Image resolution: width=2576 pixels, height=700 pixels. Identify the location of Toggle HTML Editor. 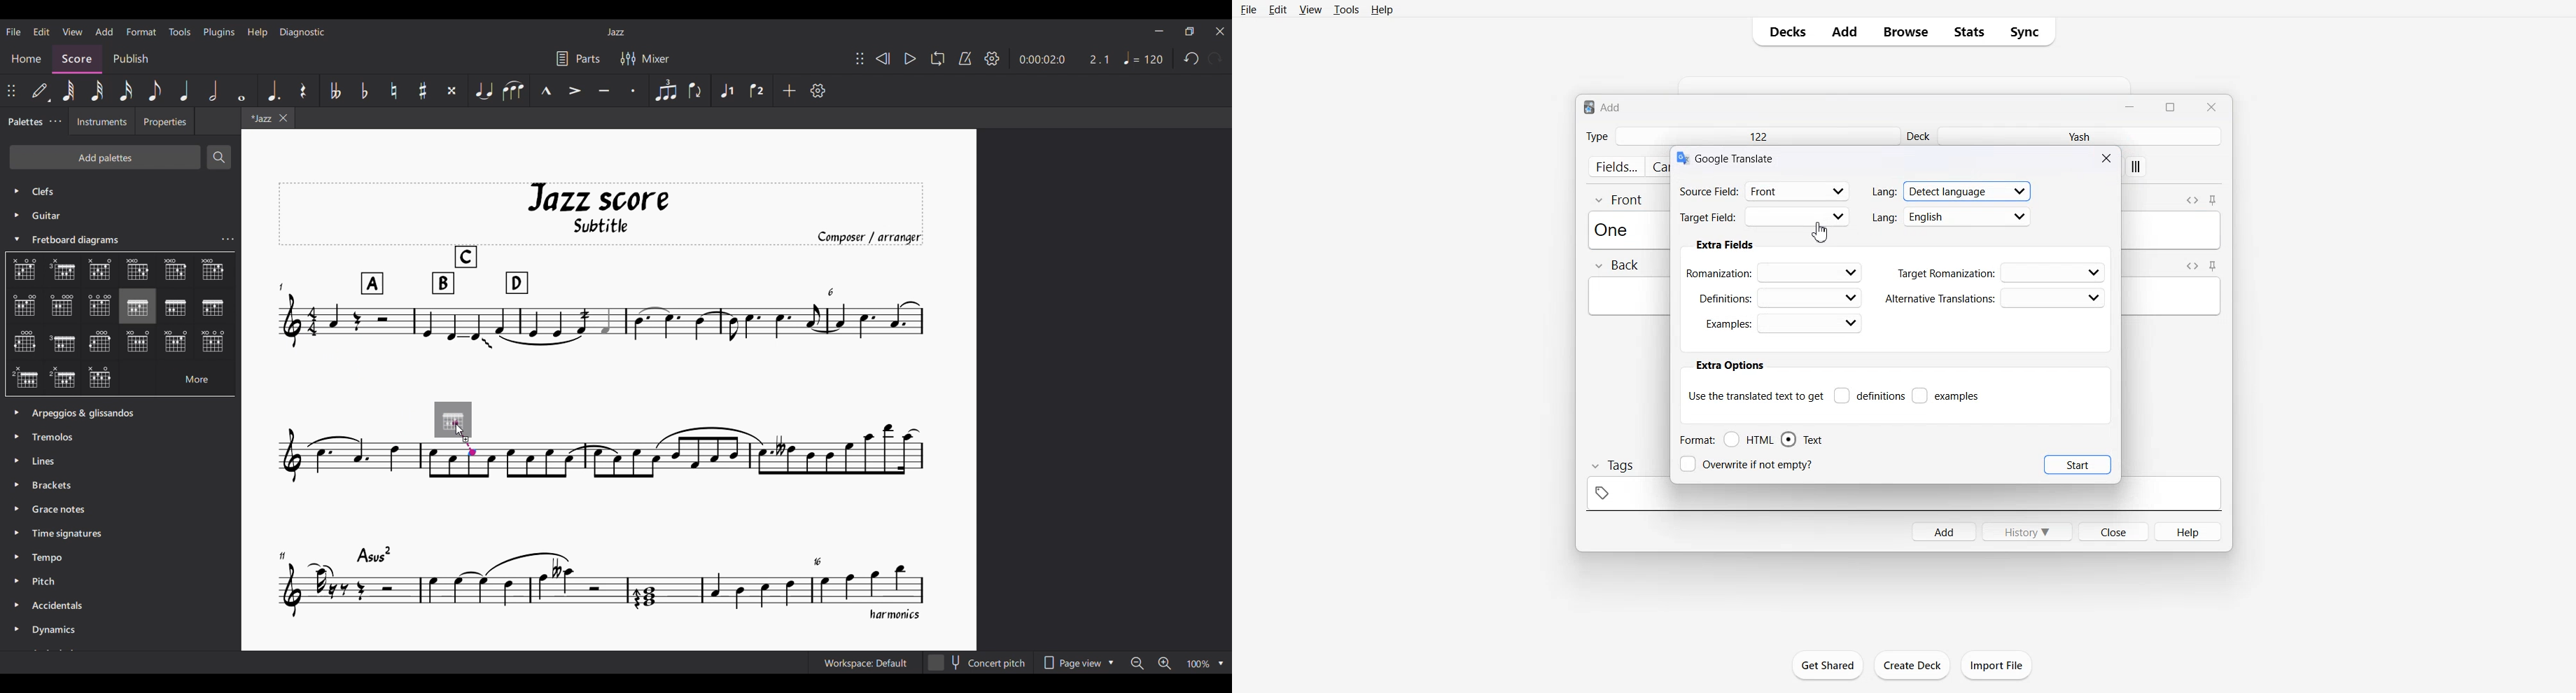
(2190, 265).